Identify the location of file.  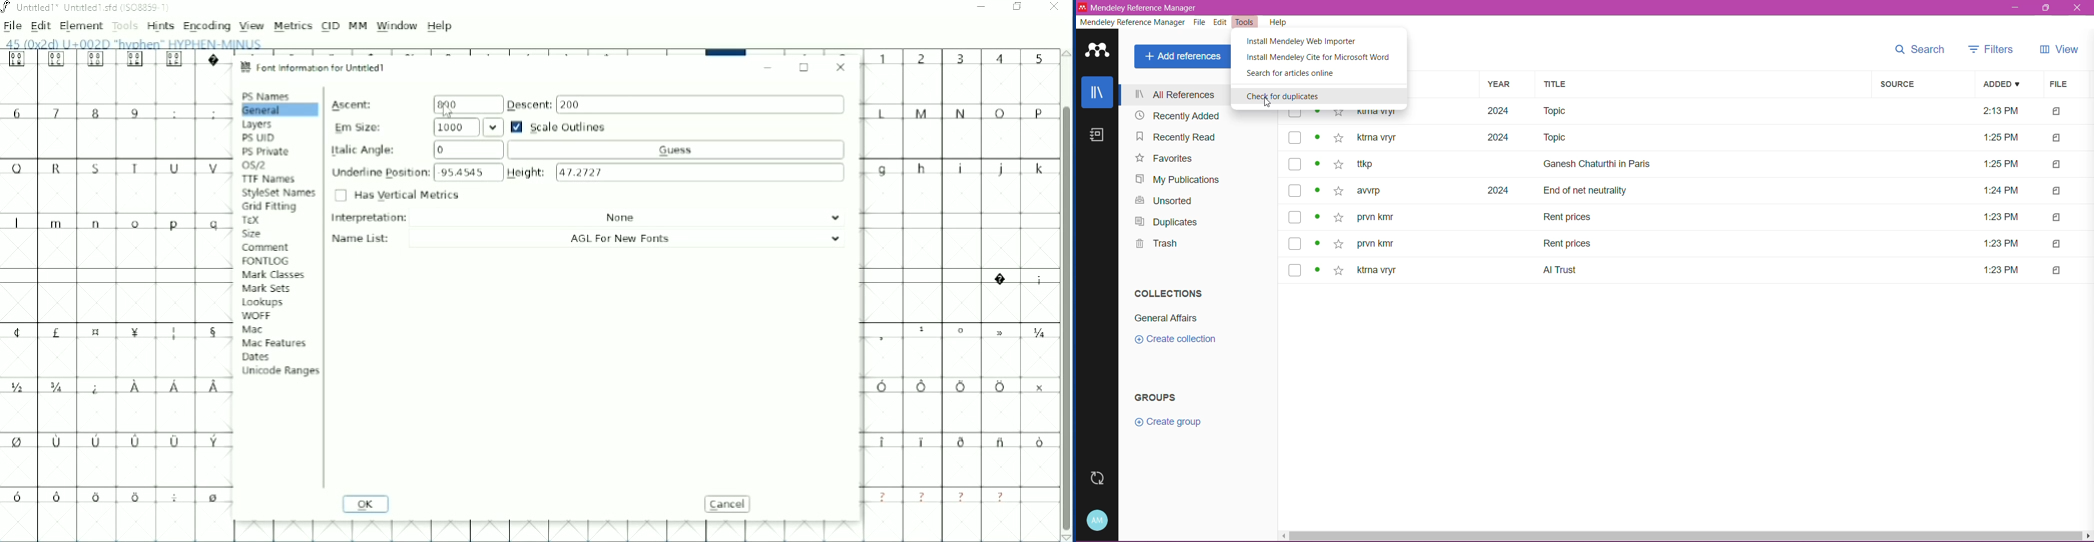
(2058, 111).